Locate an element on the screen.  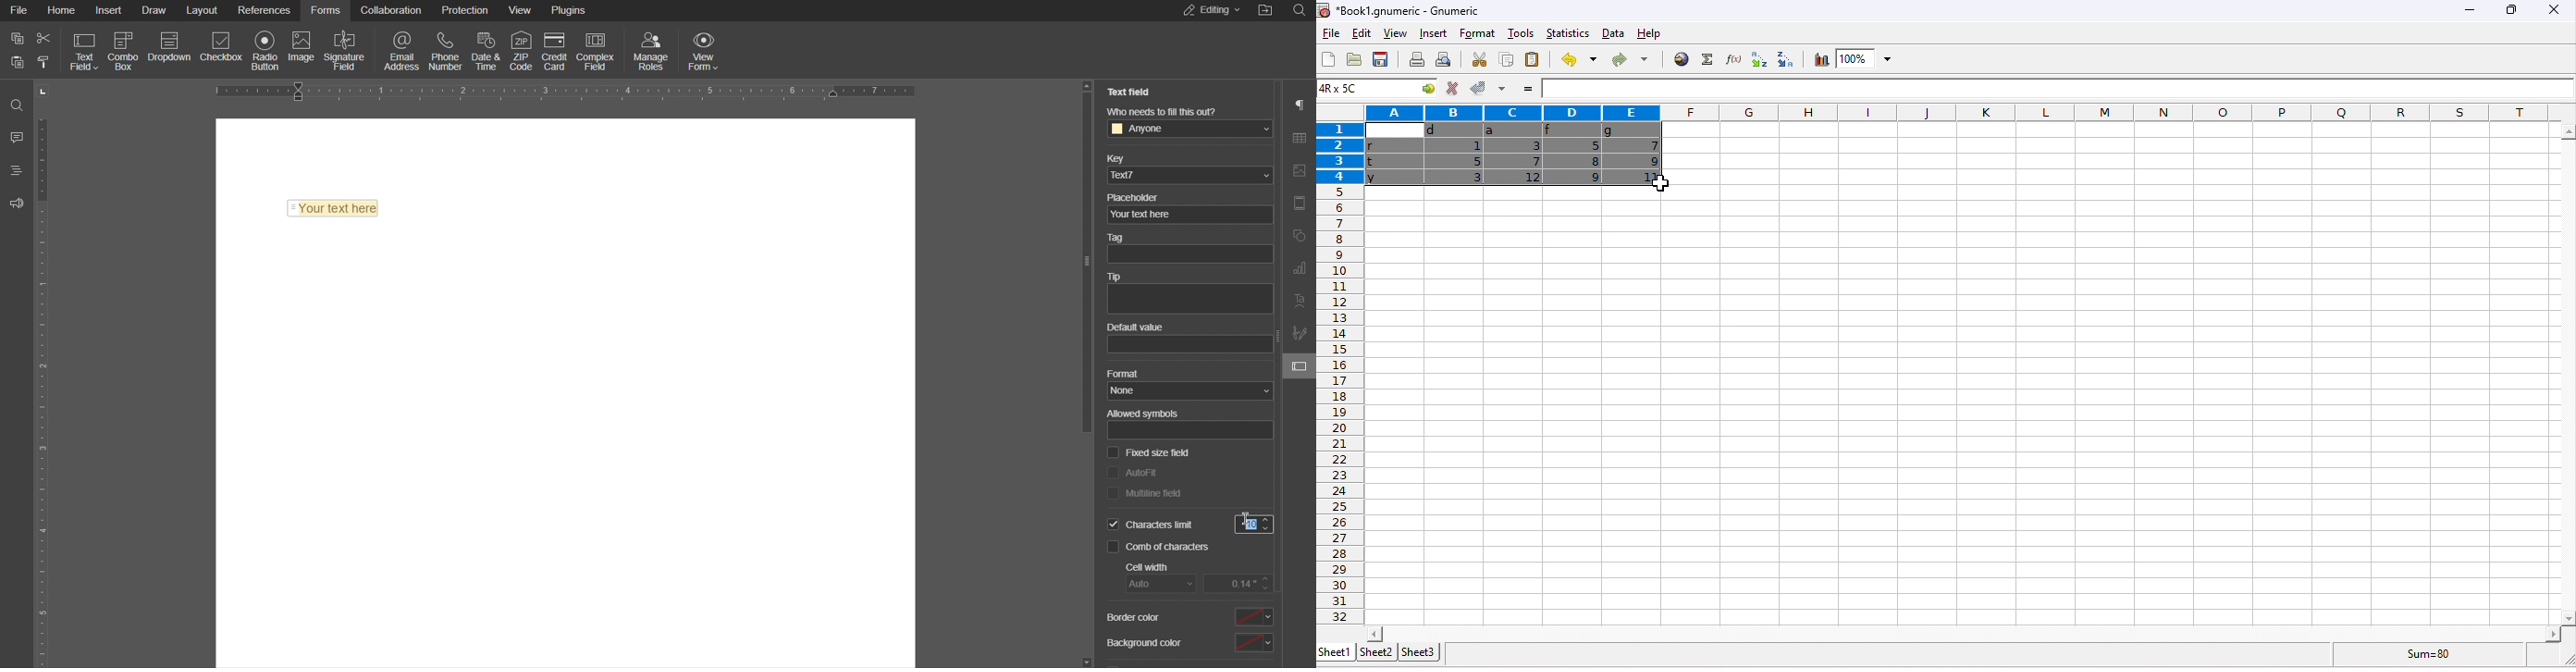
Search is located at coordinates (1303, 10).